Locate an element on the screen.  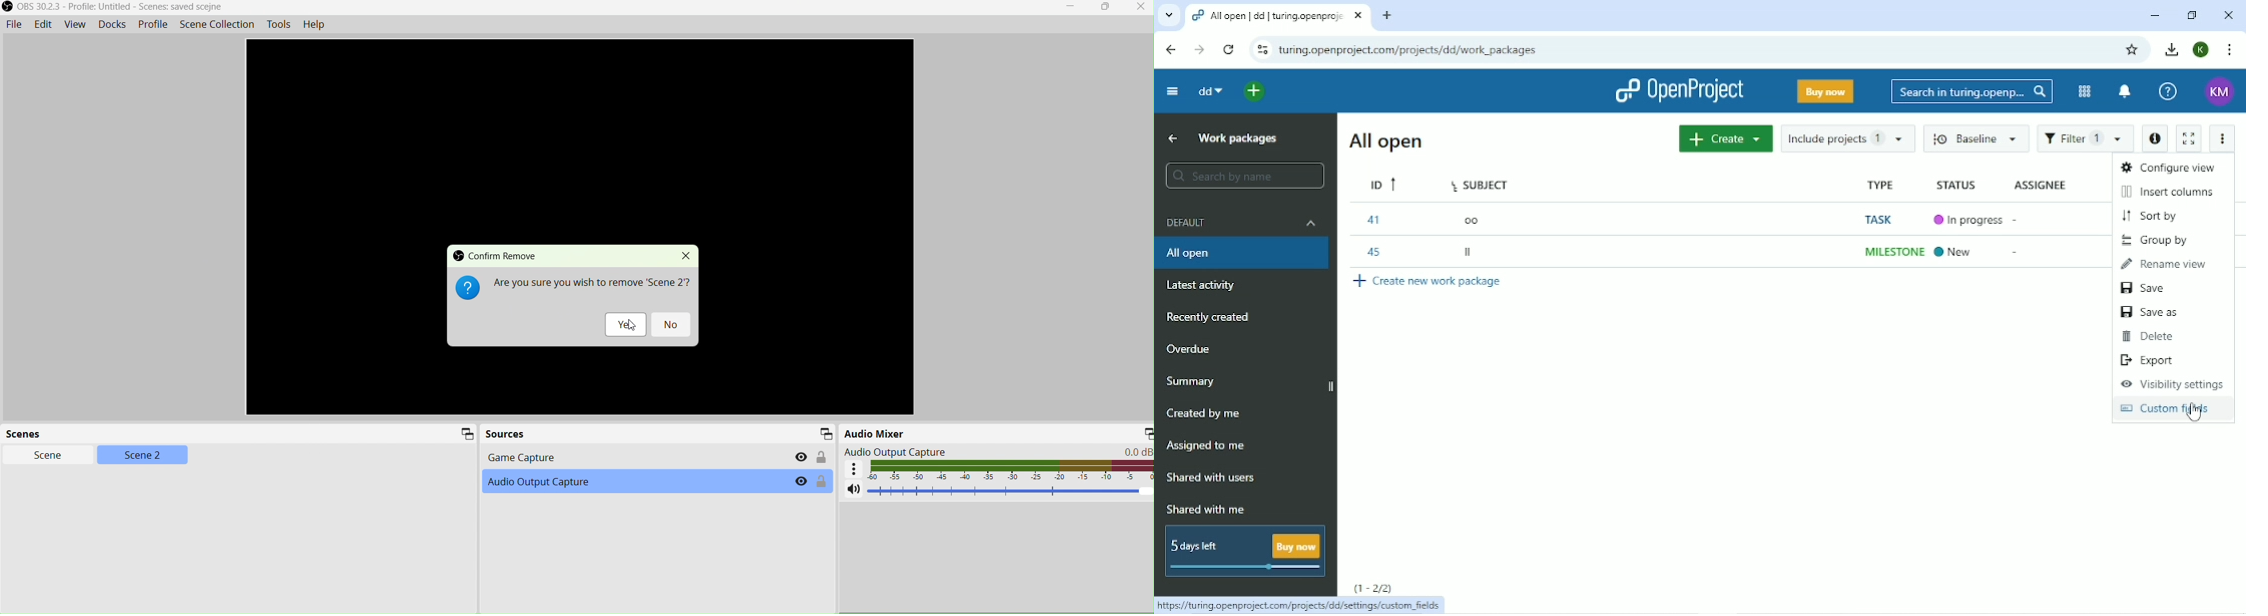
Minimize is located at coordinates (827, 432).